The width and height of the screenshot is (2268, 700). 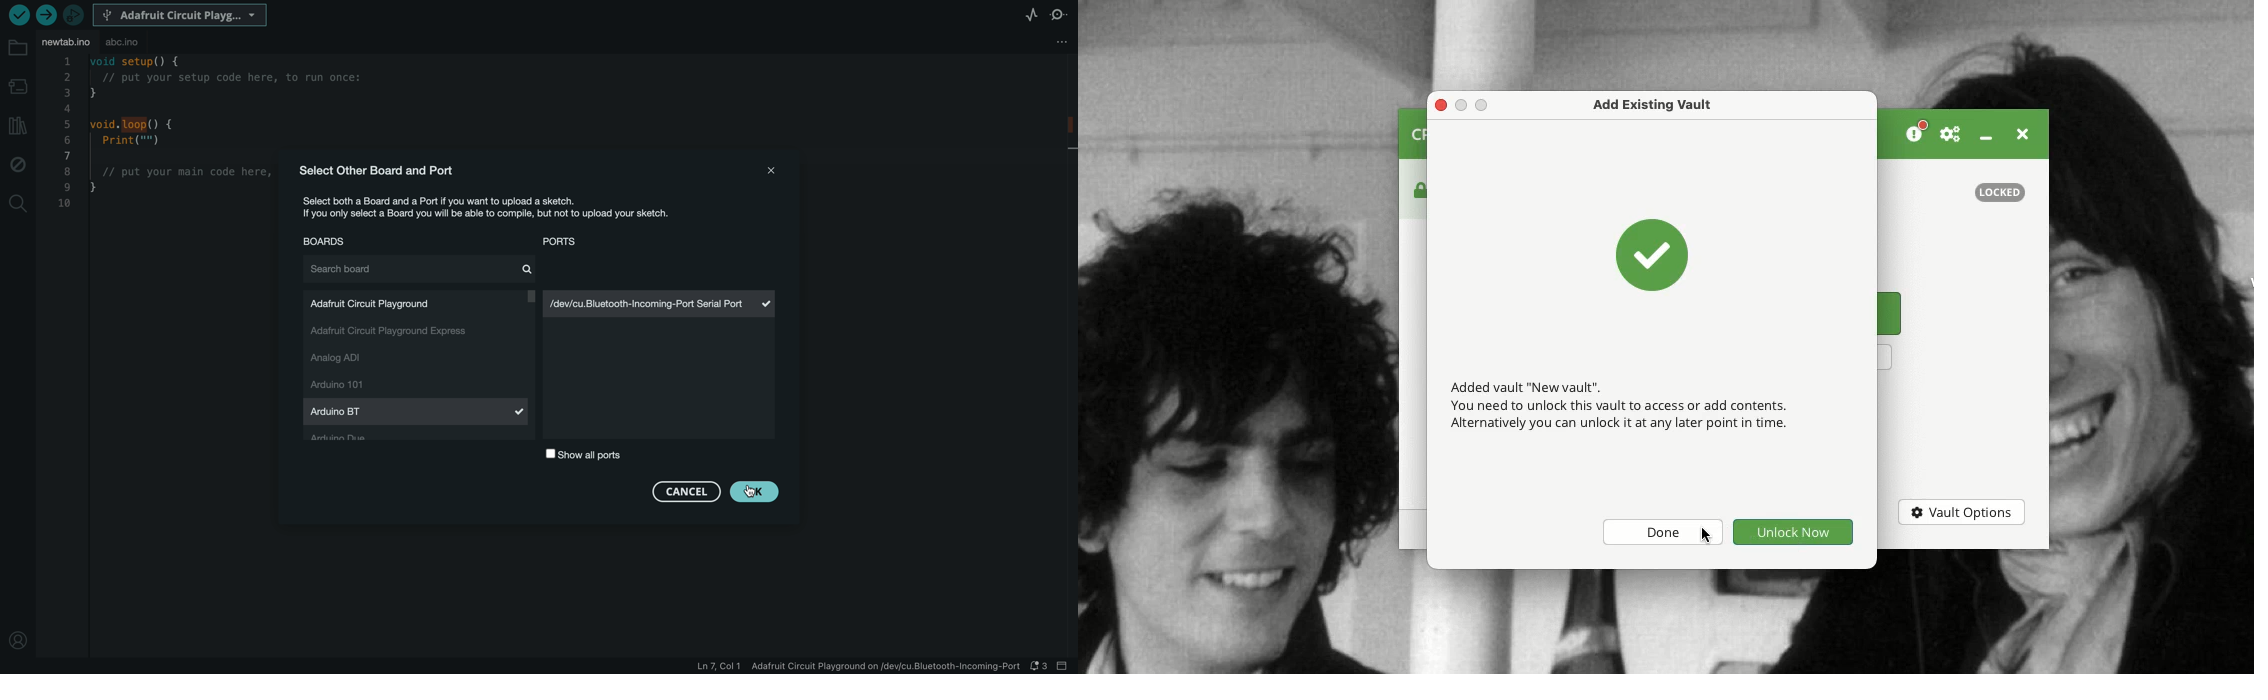 I want to click on arduino Bt, so click(x=415, y=410).